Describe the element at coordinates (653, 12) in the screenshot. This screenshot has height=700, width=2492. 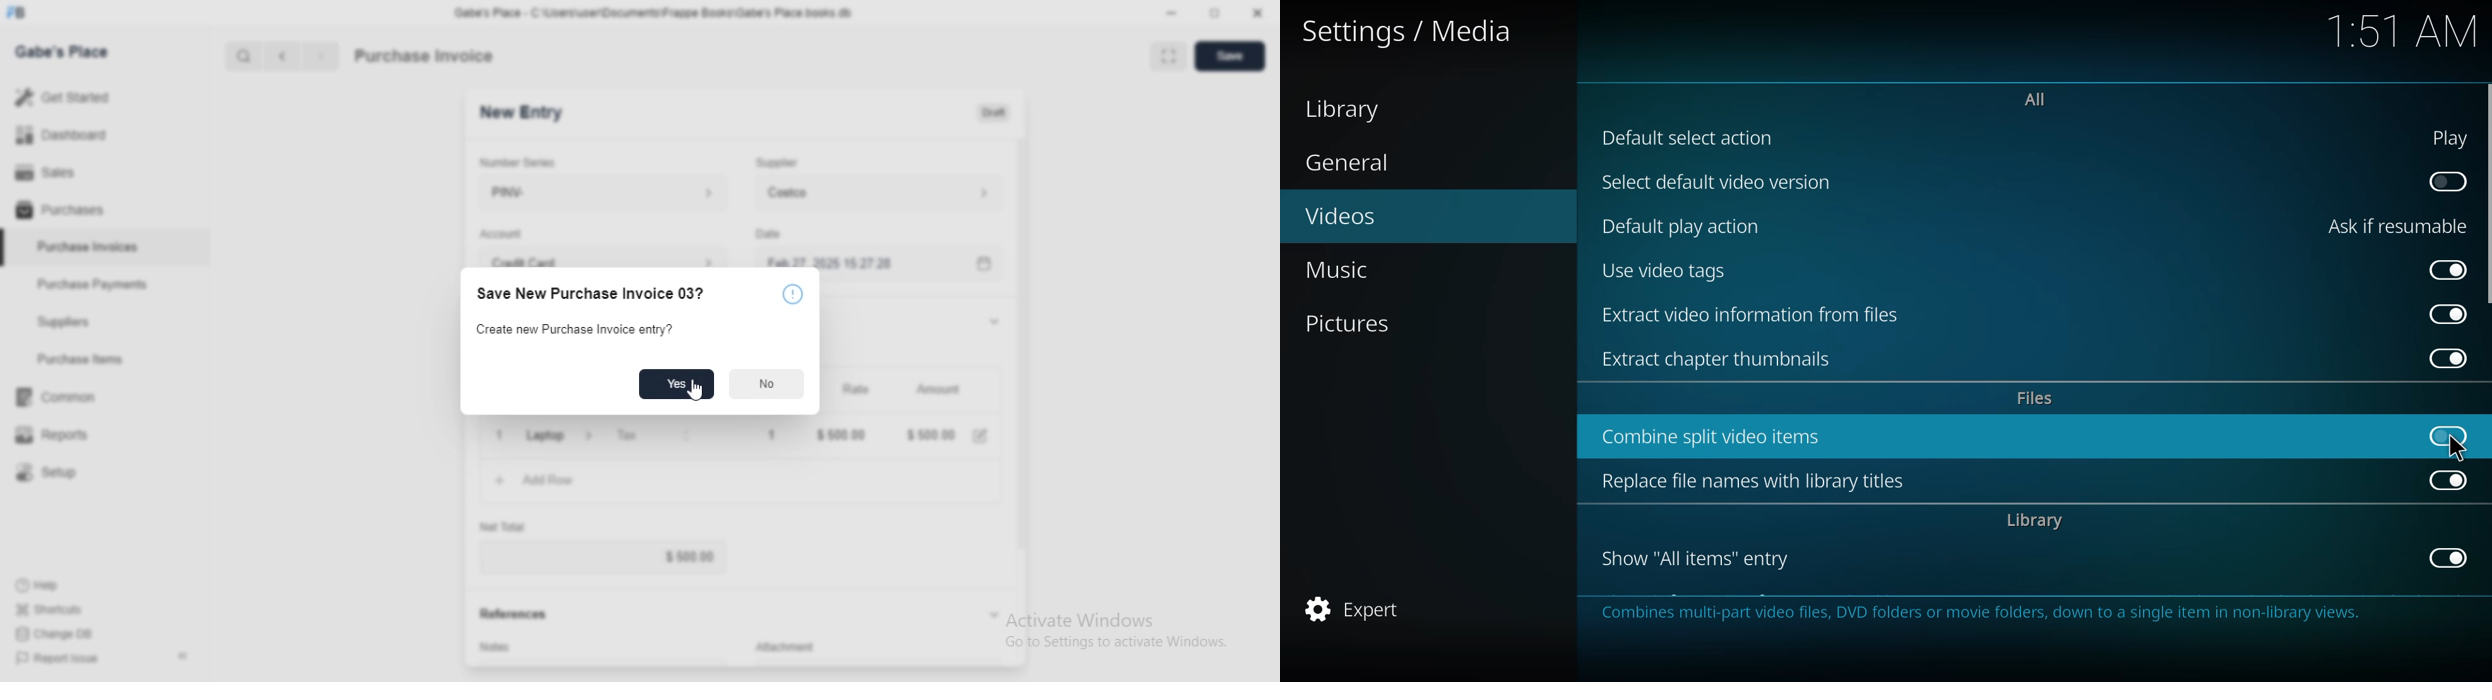
I see `‘Gabe's Place - C\Users\useriDocuments\Frappe Books\Gabe's Place books db.` at that location.